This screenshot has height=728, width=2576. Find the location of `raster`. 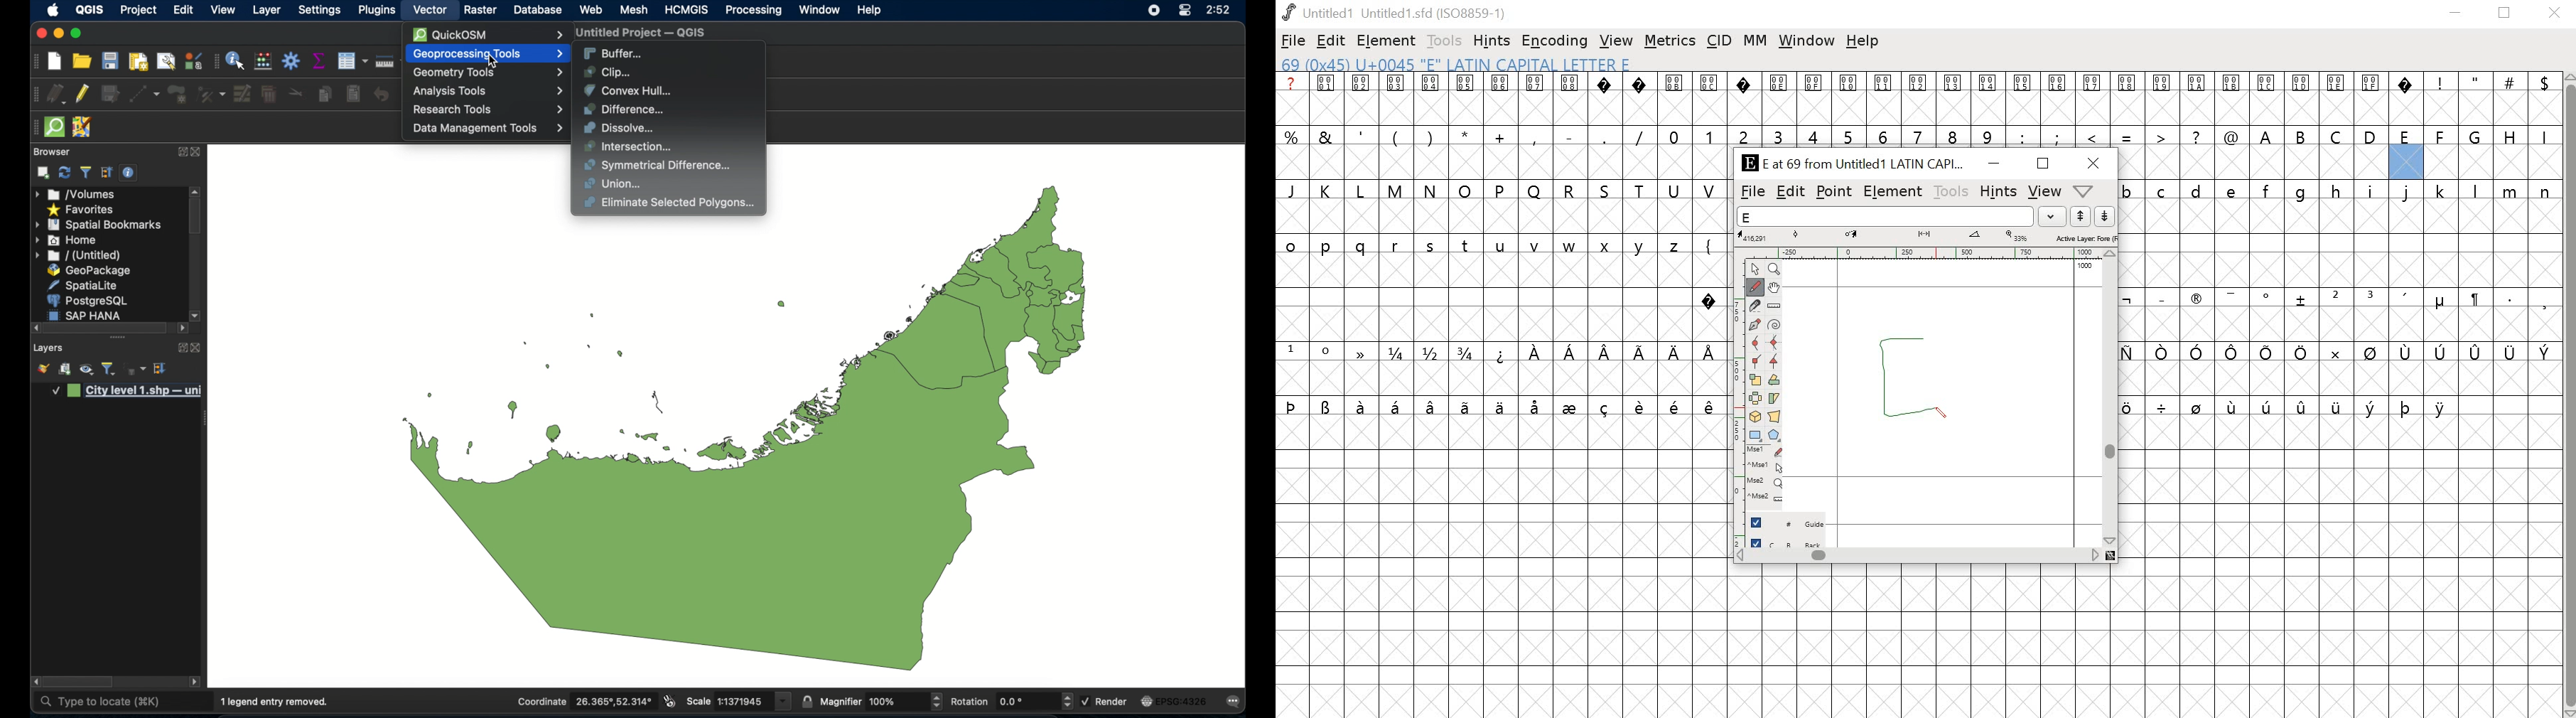

raster is located at coordinates (480, 10).